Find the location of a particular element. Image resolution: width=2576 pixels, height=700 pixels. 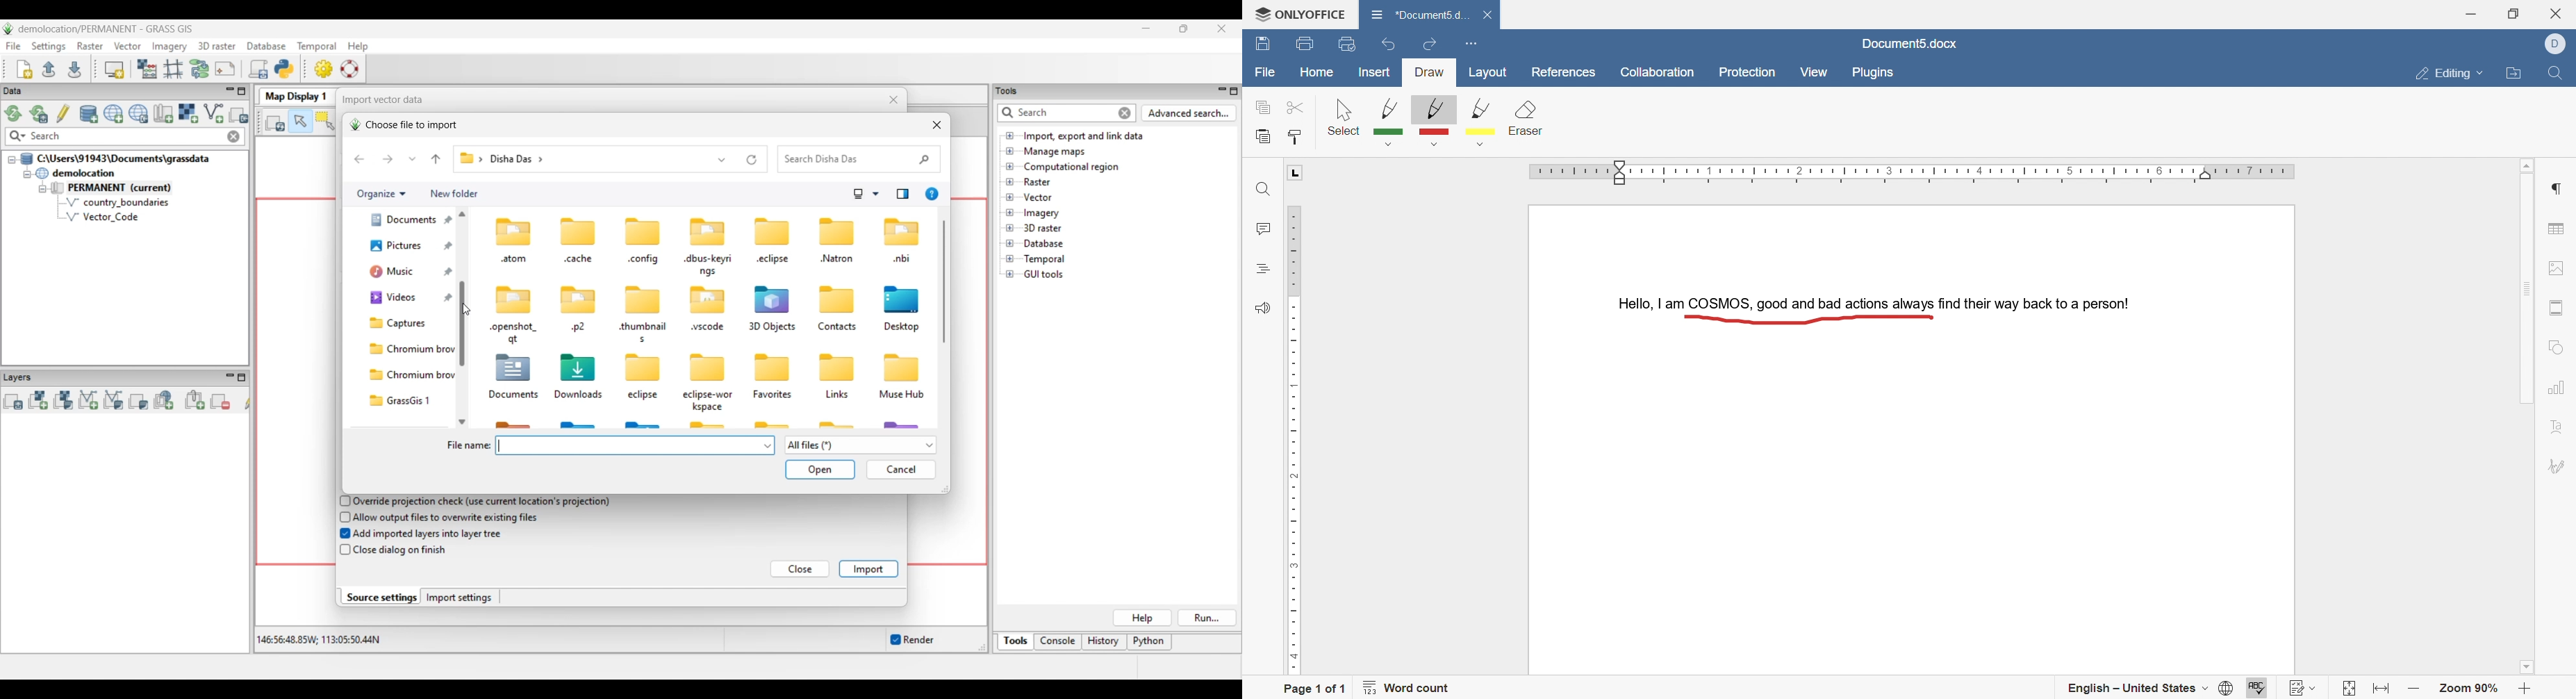

find is located at coordinates (1261, 190).